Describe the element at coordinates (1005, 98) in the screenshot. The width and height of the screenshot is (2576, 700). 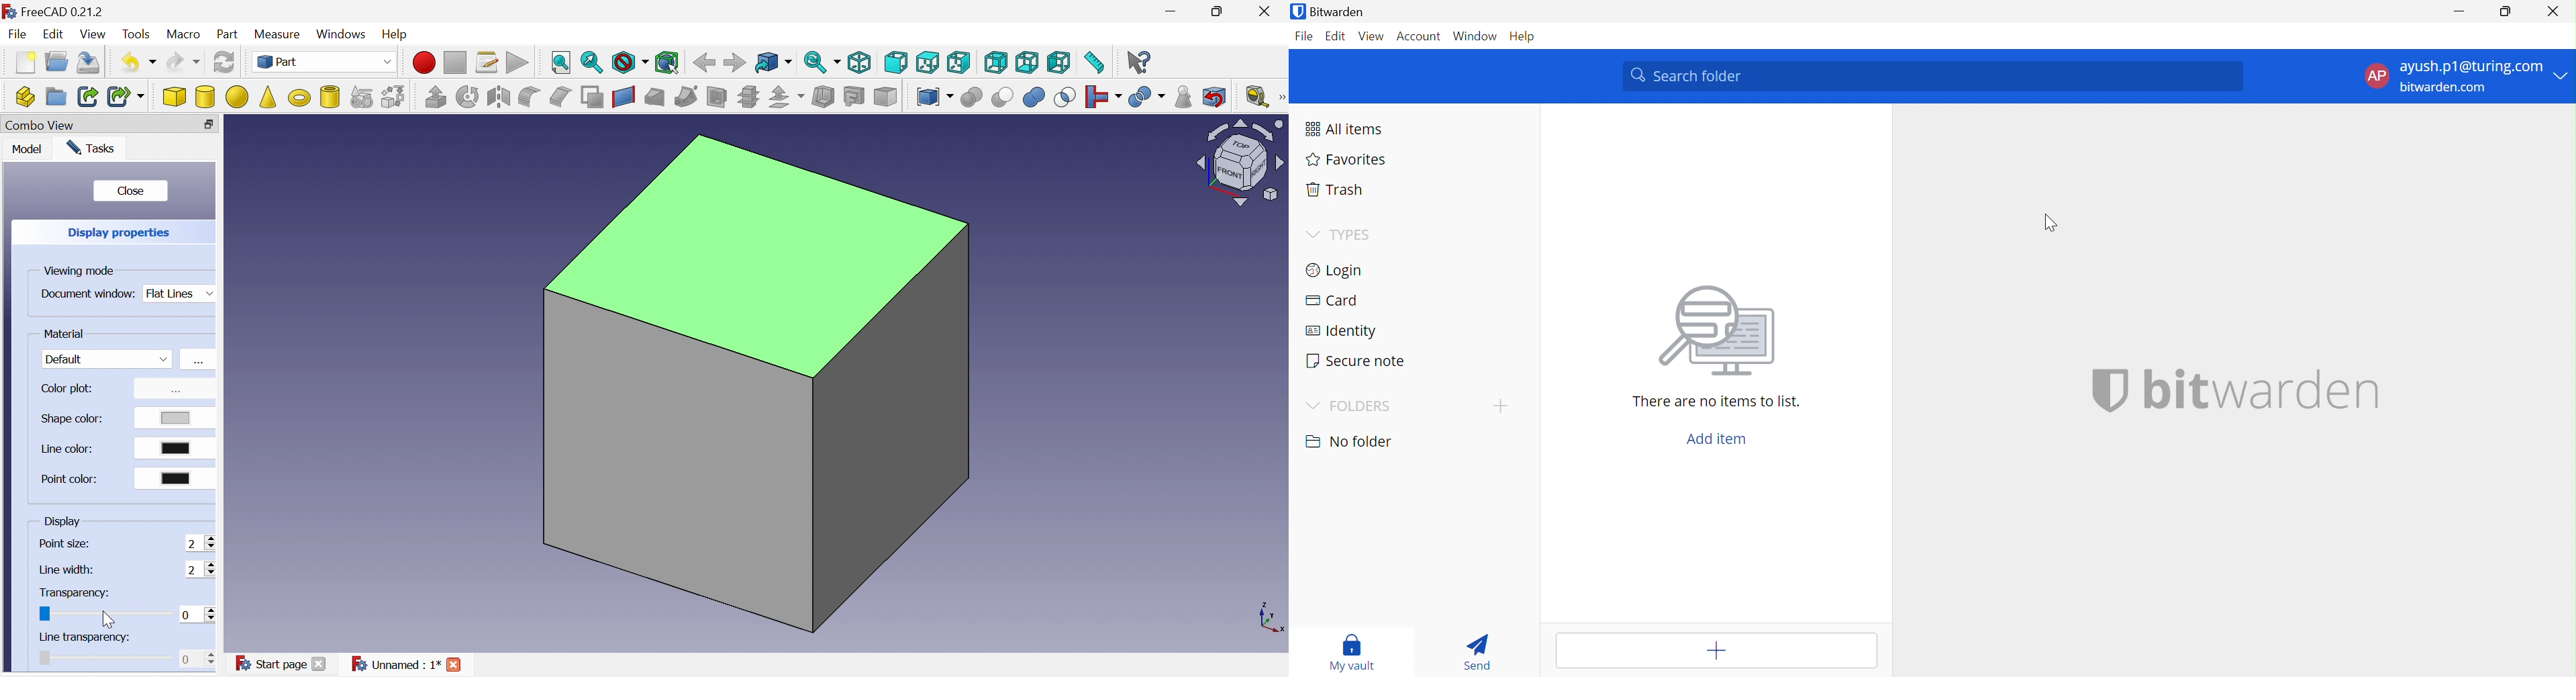
I see `Cut` at that location.